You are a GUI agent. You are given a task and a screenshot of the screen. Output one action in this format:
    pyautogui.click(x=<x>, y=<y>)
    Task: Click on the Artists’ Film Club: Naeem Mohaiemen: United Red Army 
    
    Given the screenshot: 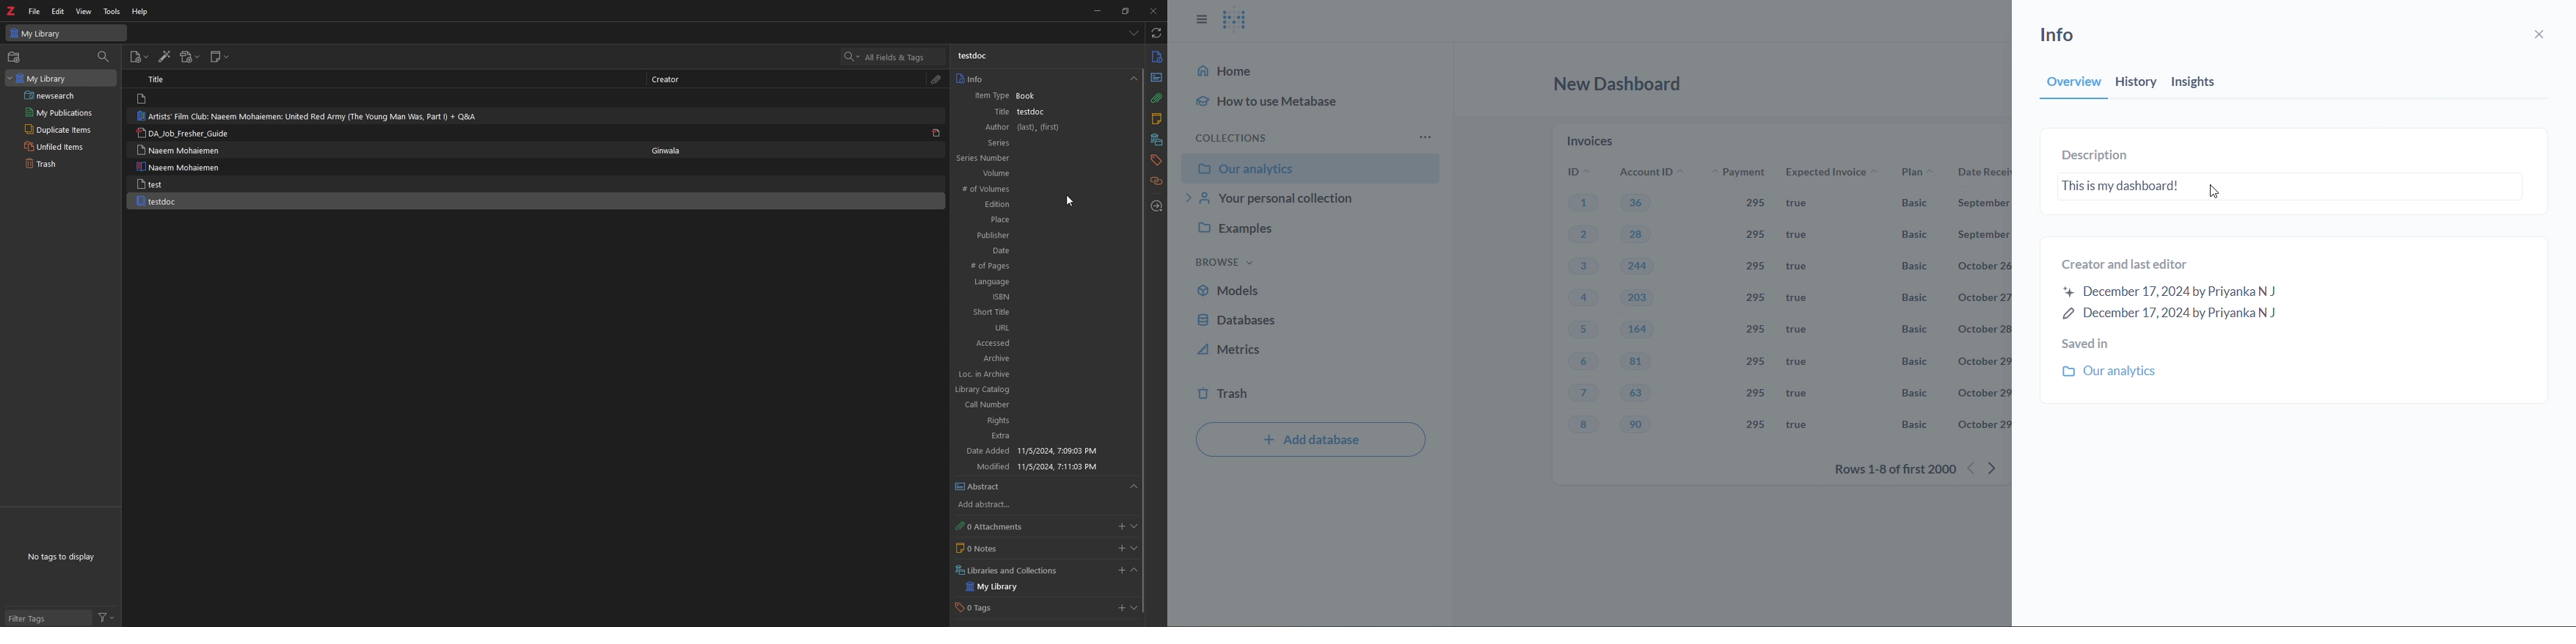 What is the action you would take?
    pyautogui.click(x=308, y=116)
    